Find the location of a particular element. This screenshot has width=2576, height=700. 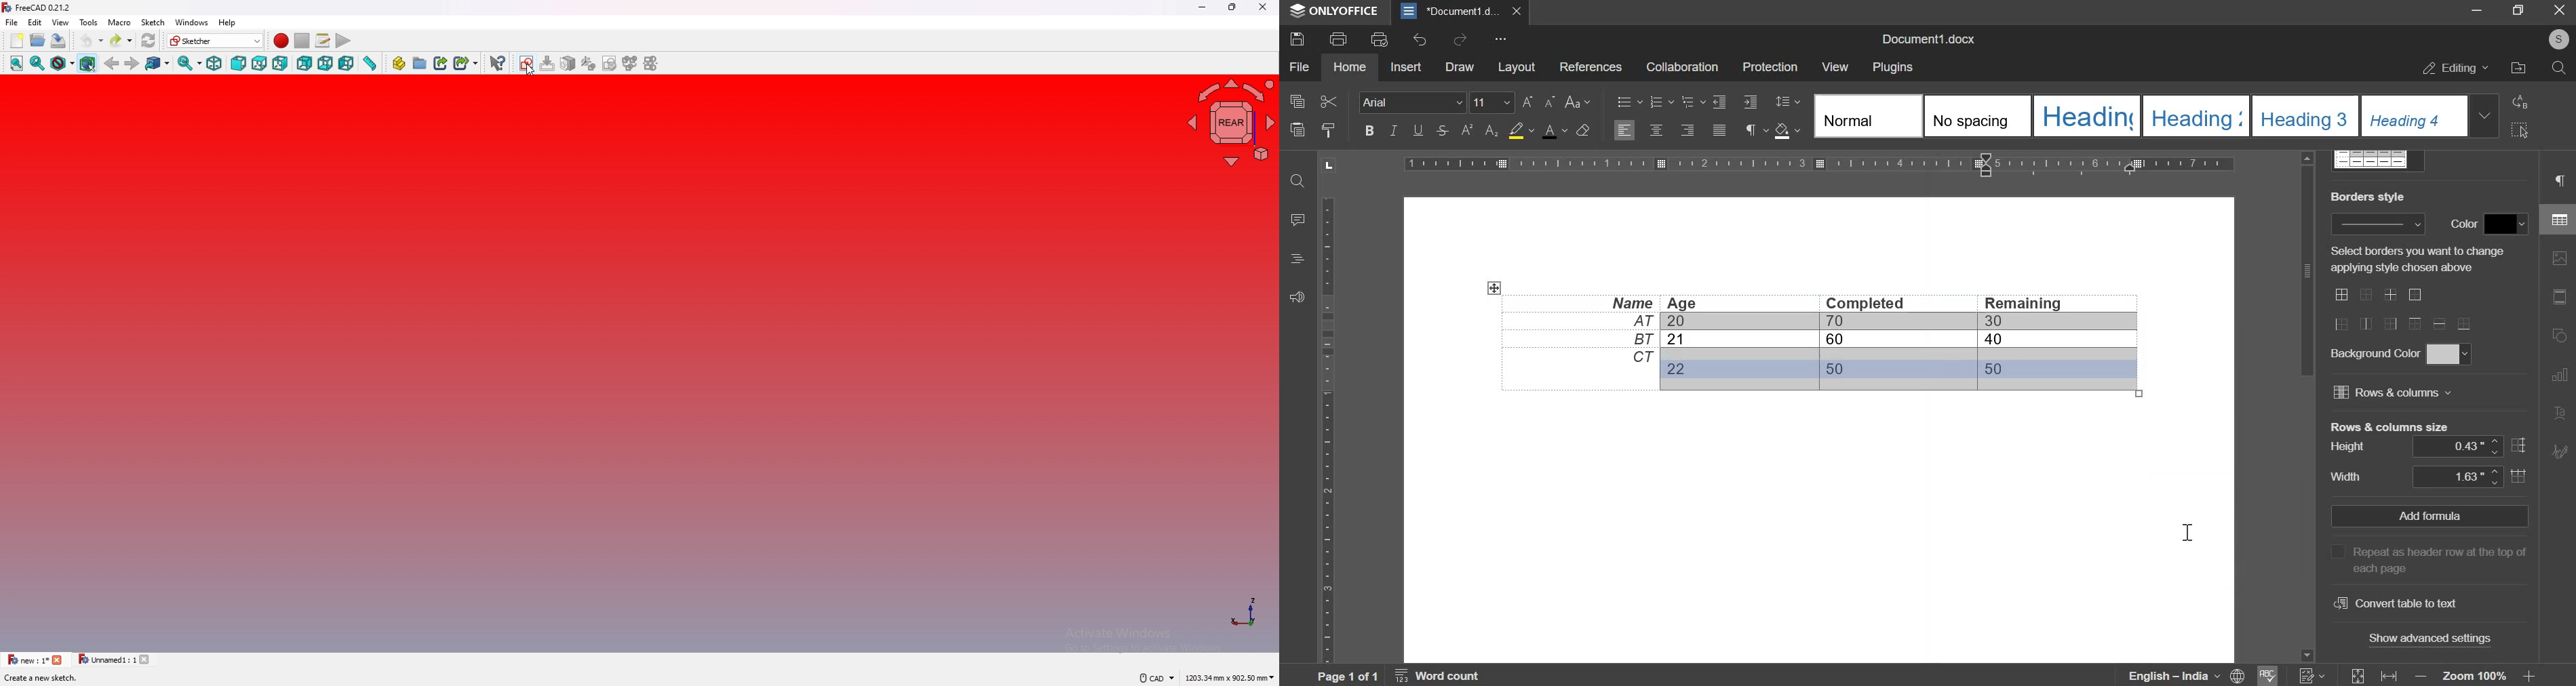

1203.34 mm x 902.50 mm is located at coordinates (1230, 677).